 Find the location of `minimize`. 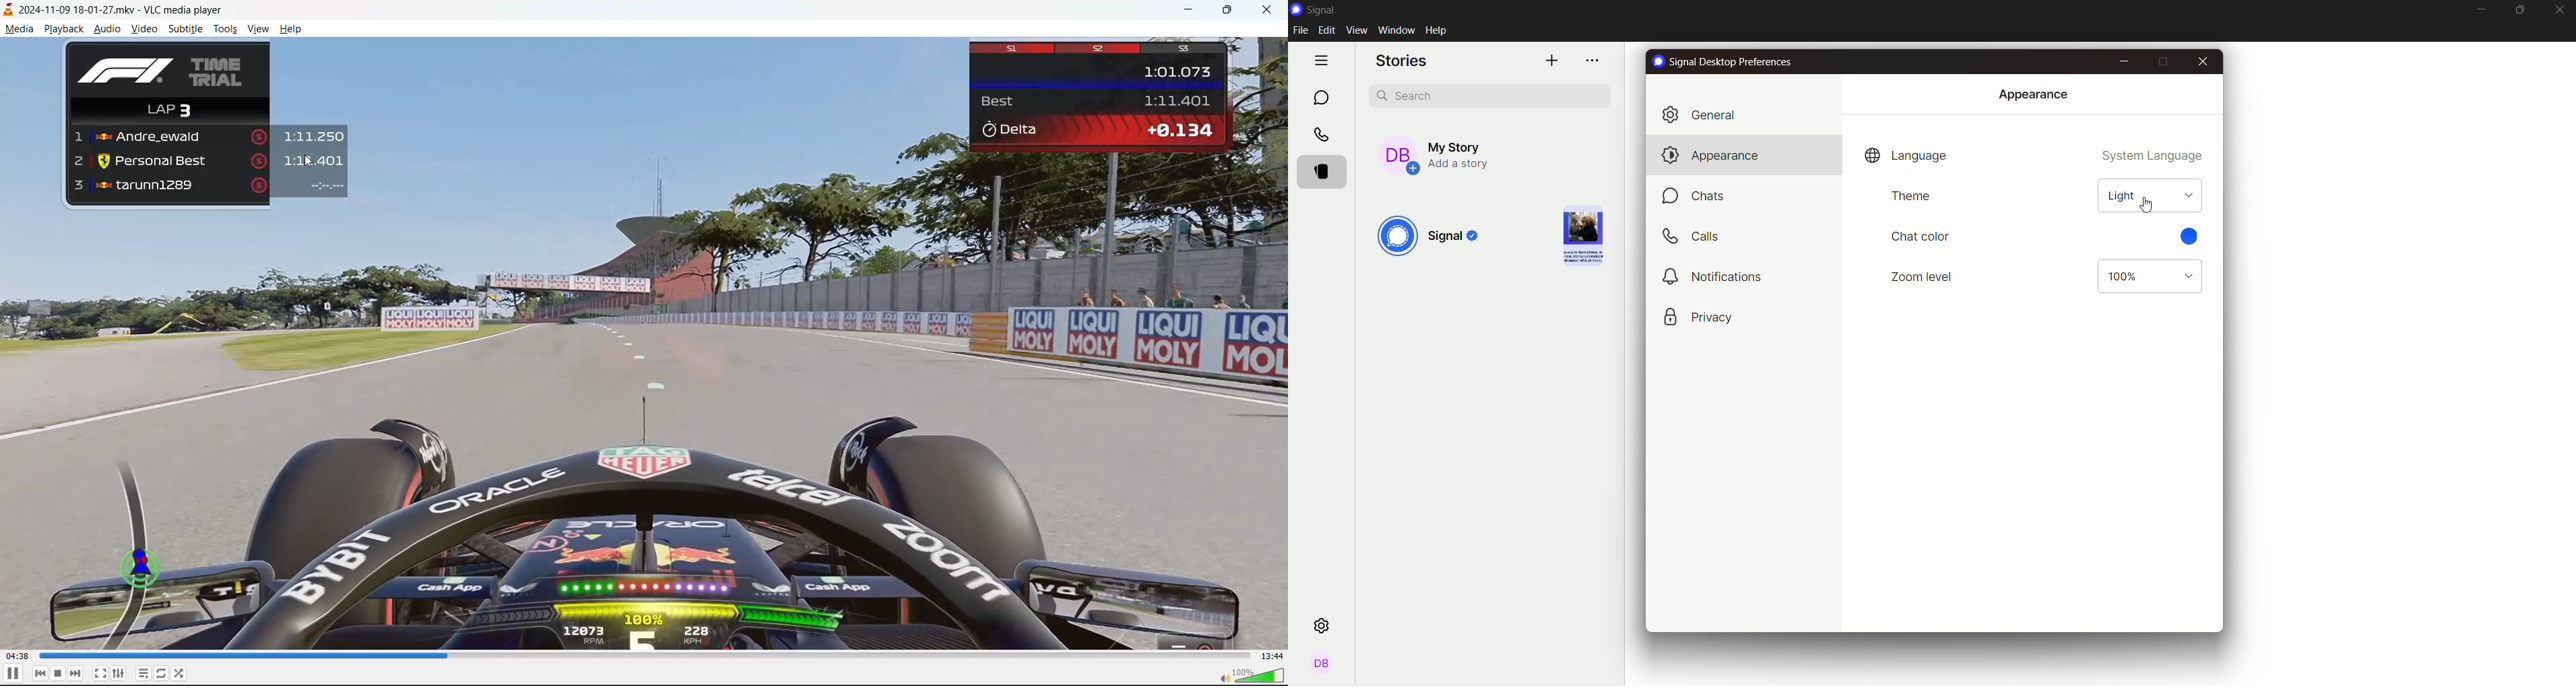

minimize is located at coordinates (1192, 11).